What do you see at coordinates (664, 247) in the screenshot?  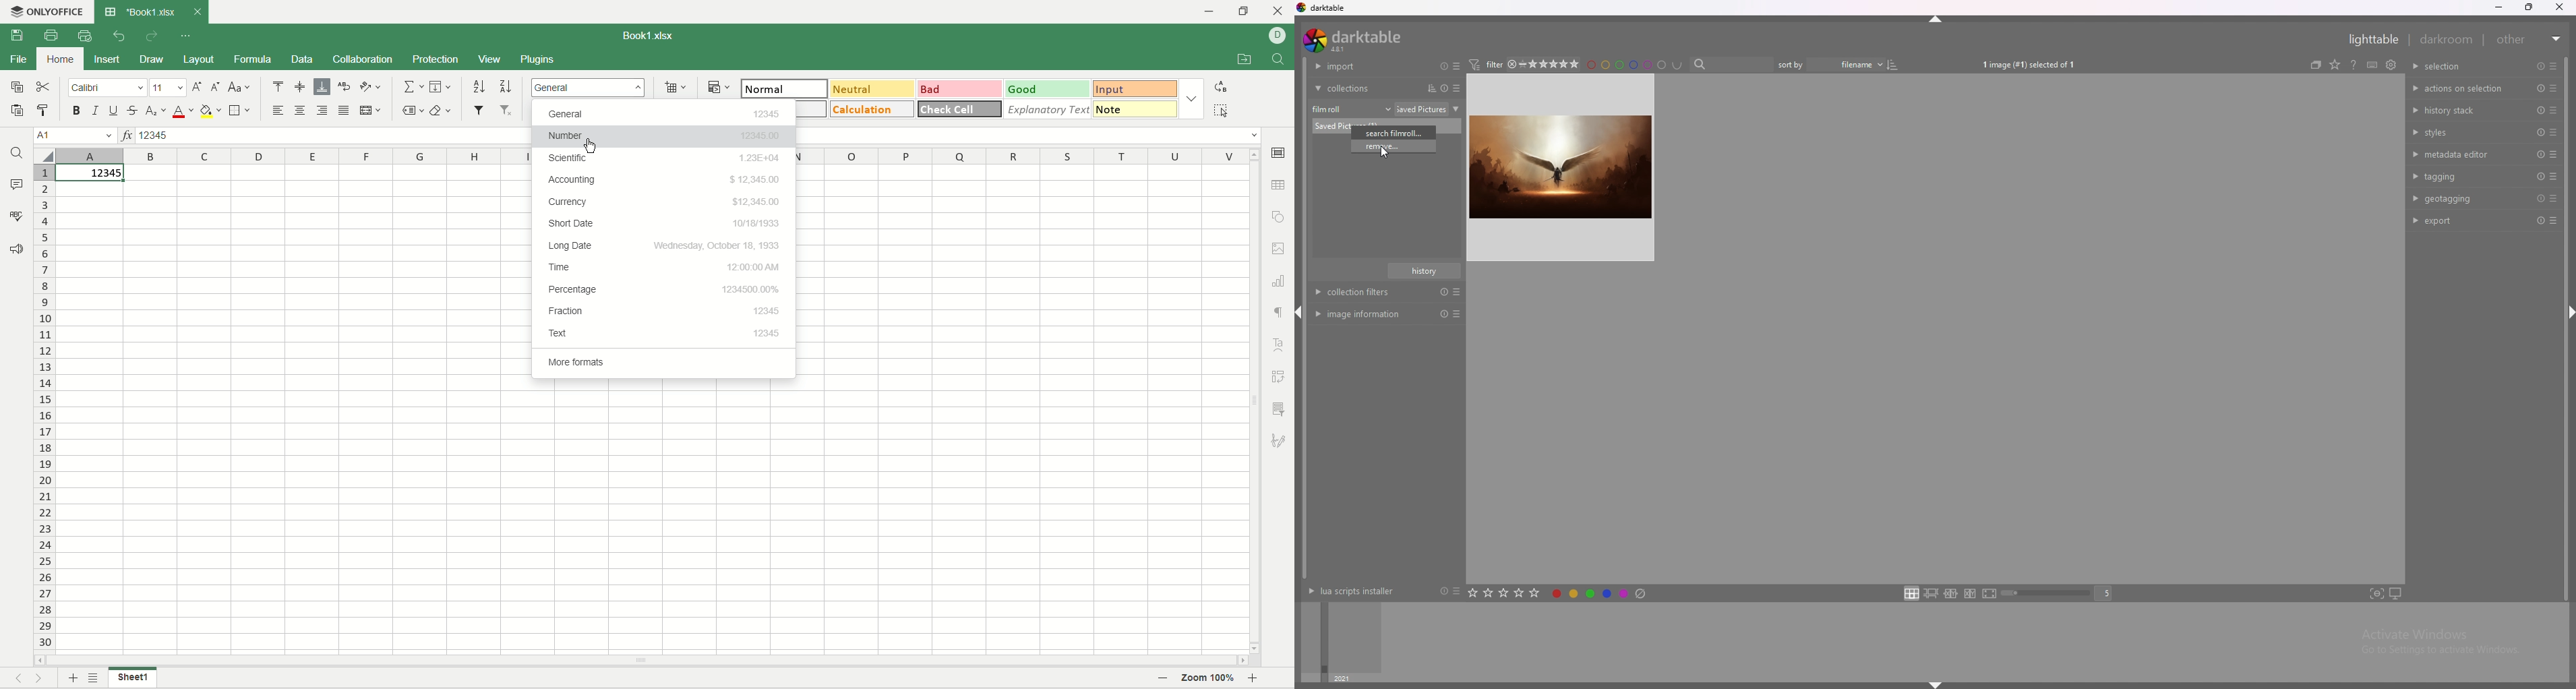 I see `long date` at bounding box center [664, 247].